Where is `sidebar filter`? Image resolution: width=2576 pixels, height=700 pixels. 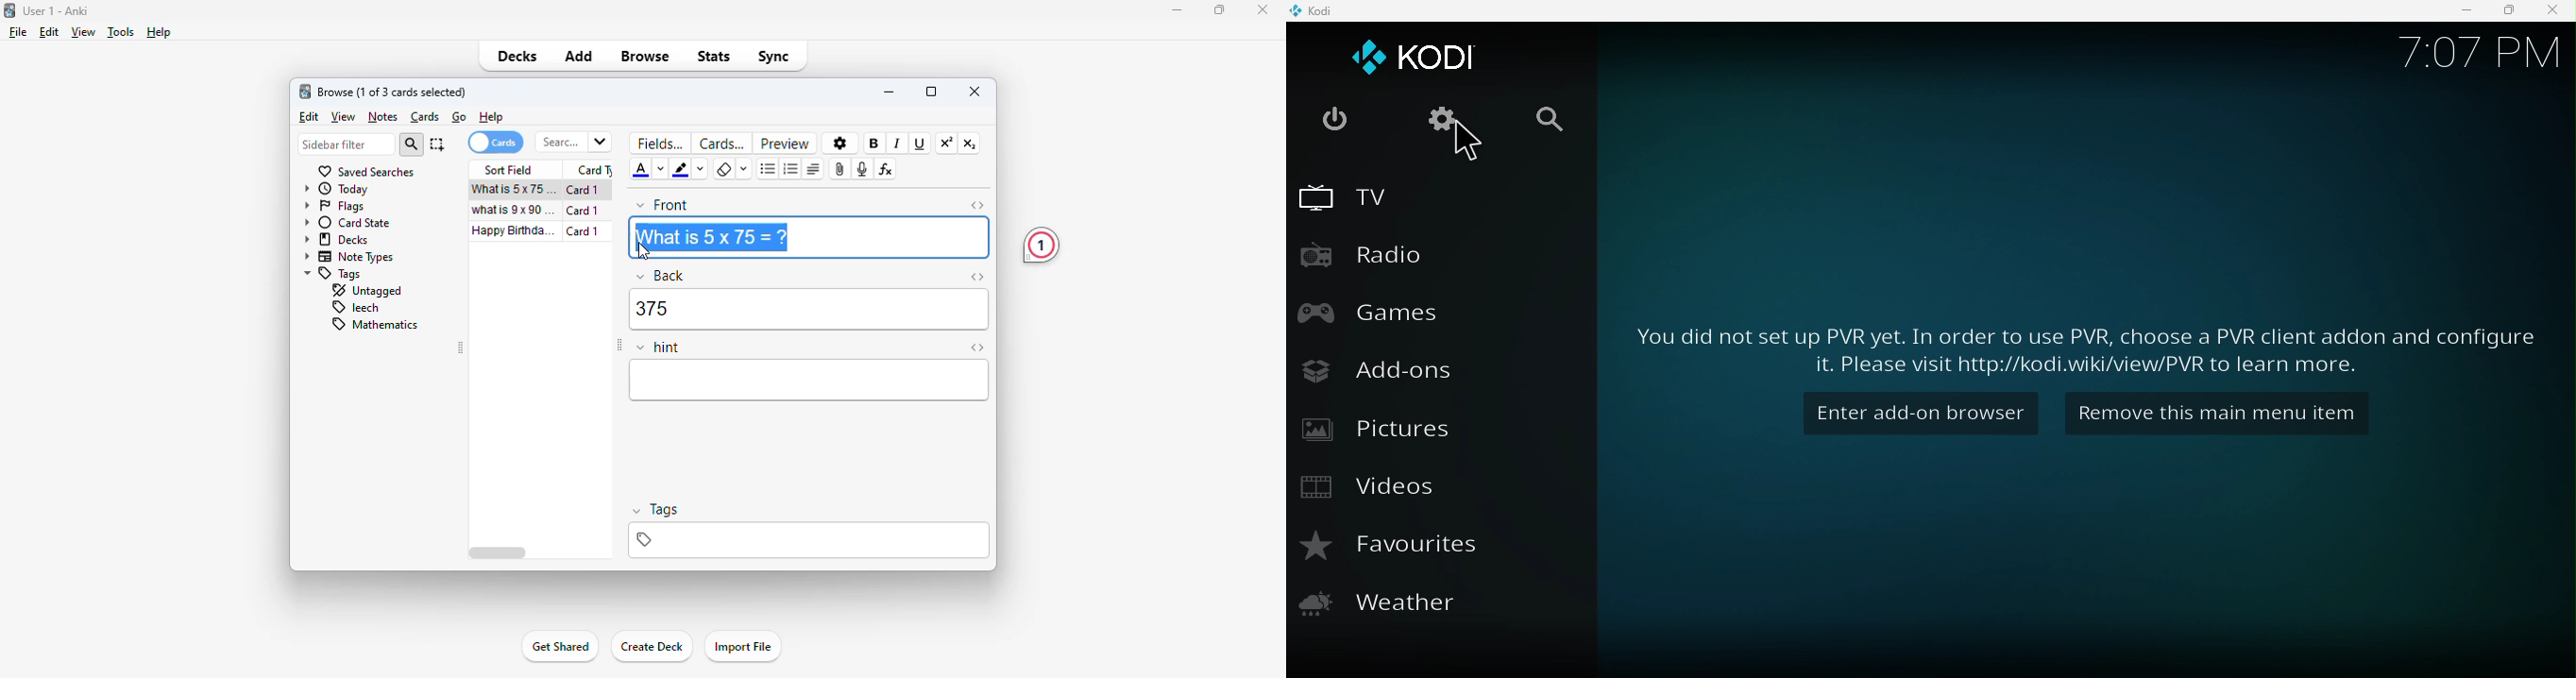 sidebar filter is located at coordinates (345, 144).